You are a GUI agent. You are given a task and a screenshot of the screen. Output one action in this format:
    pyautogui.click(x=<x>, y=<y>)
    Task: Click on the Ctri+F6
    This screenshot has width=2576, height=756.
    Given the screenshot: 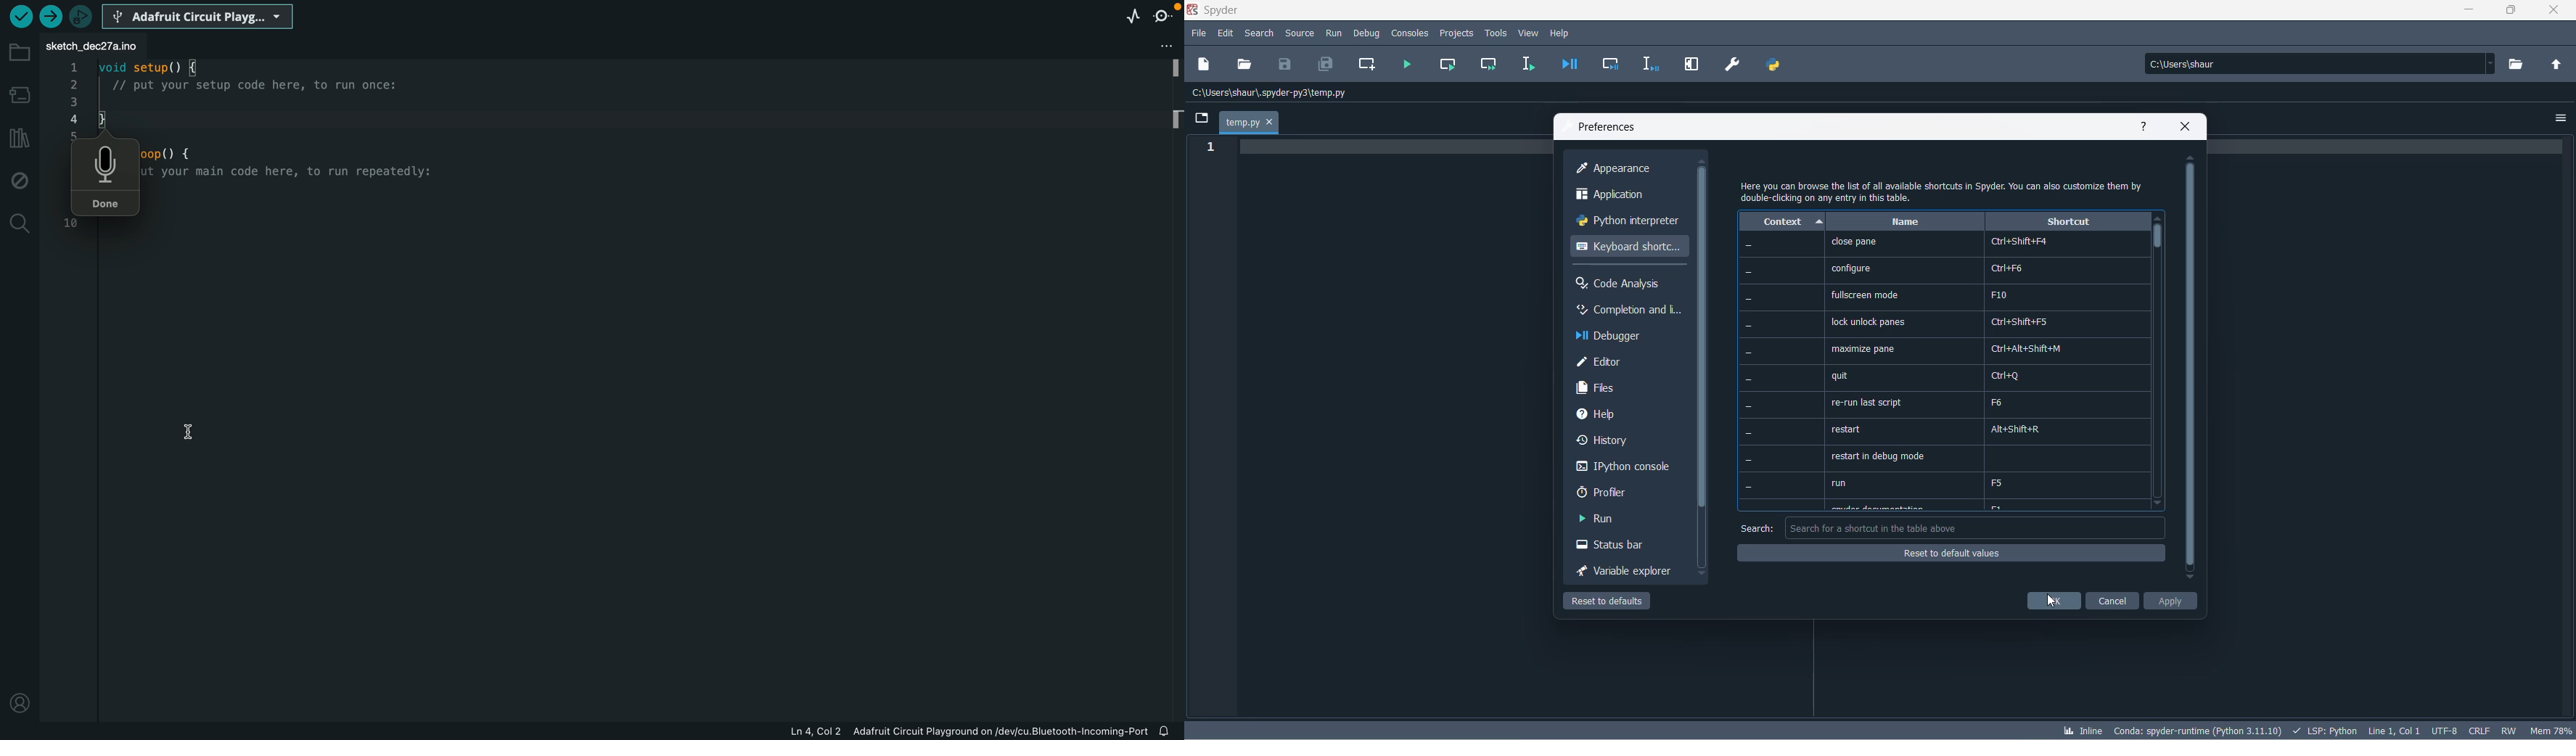 What is the action you would take?
    pyautogui.click(x=2009, y=267)
    